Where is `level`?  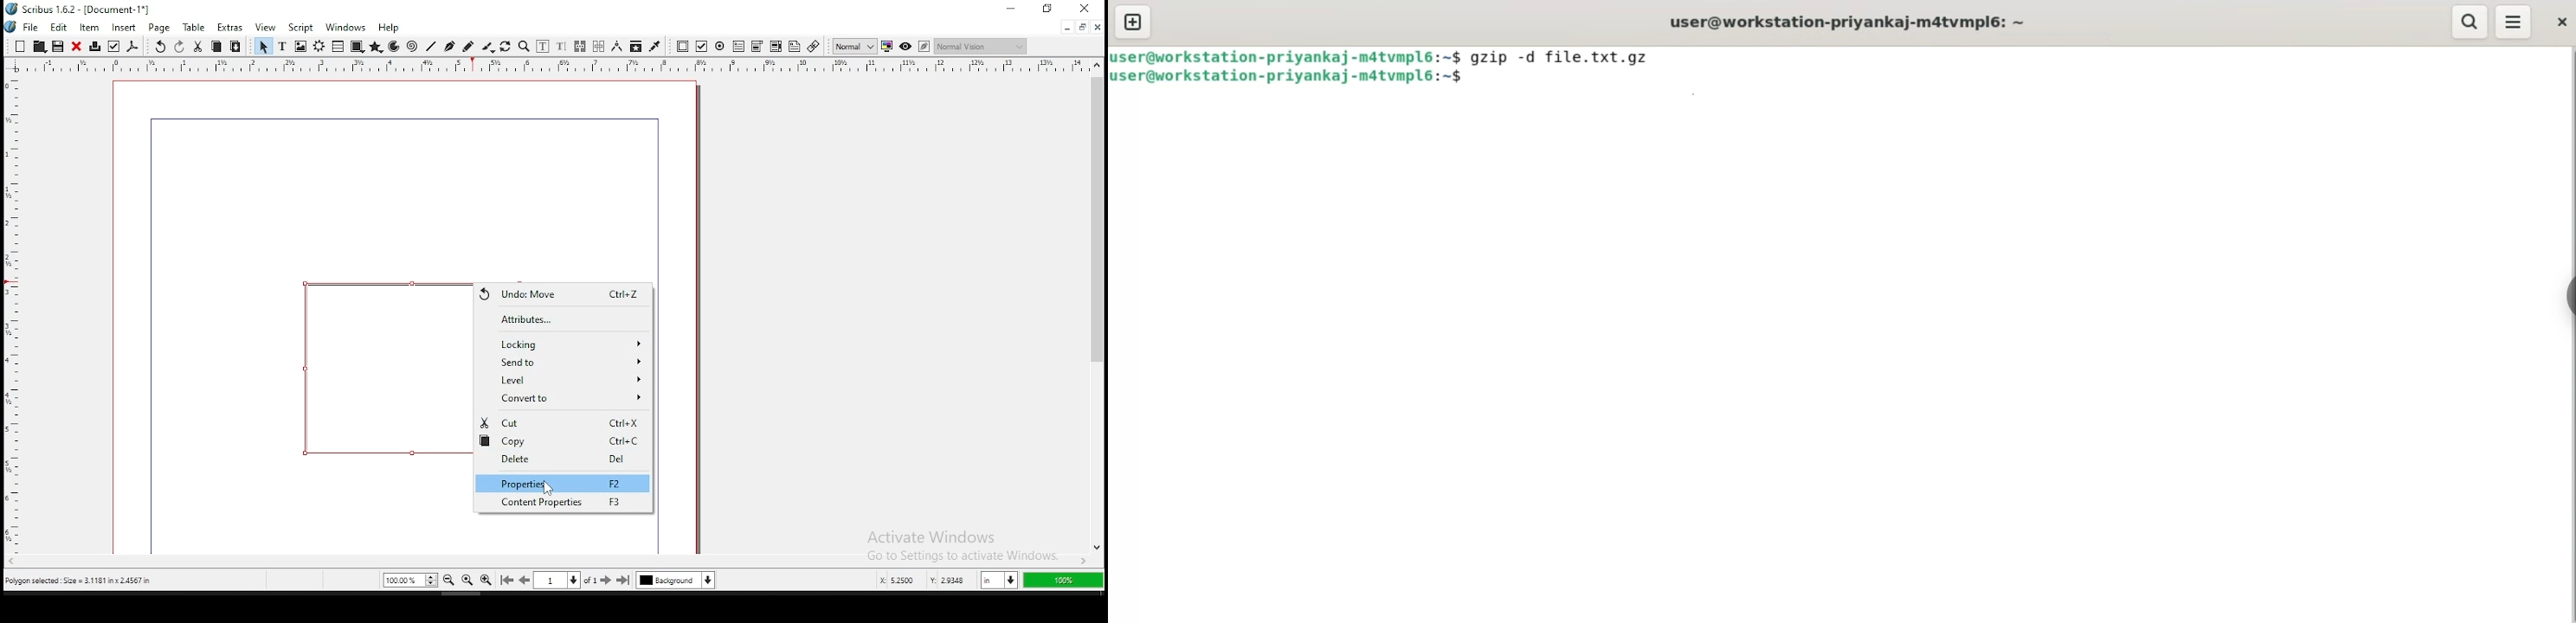
level is located at coordinates (564, 379).